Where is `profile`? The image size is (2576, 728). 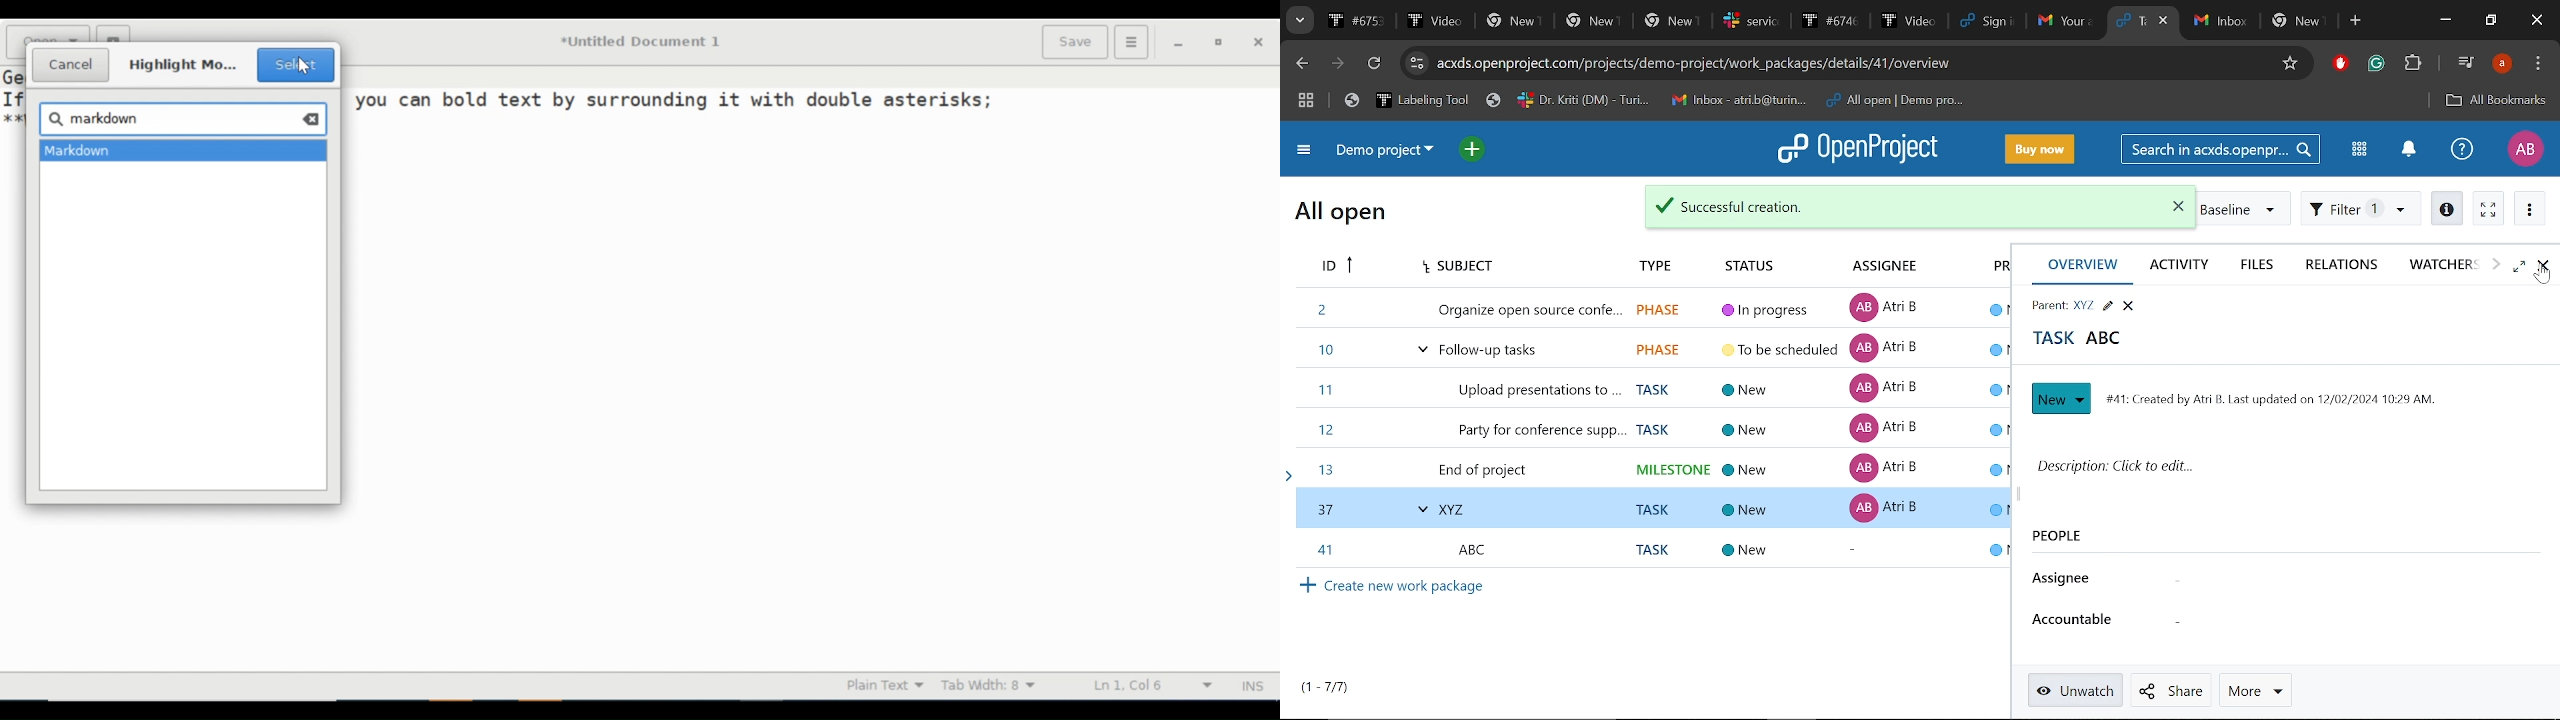
profile is located at coordinates (2502, 63).